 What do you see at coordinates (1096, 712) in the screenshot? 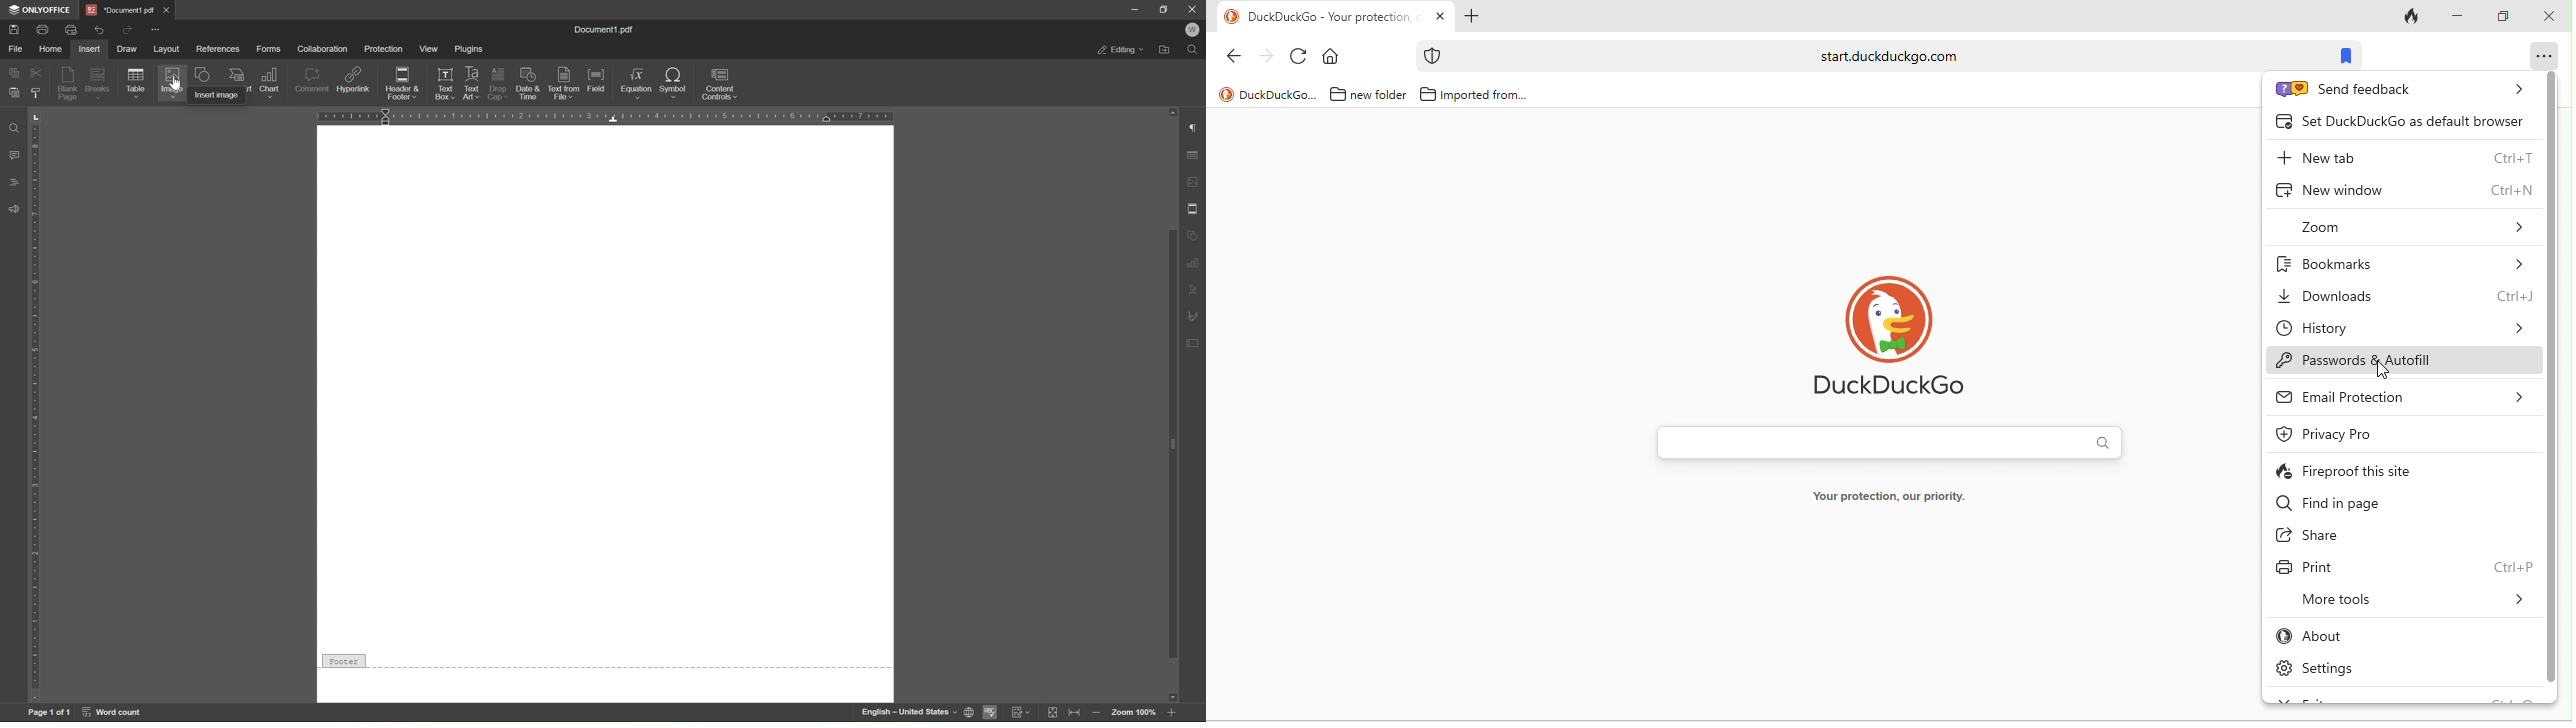
I see `zoom out` at bounding box center [1096, 712].